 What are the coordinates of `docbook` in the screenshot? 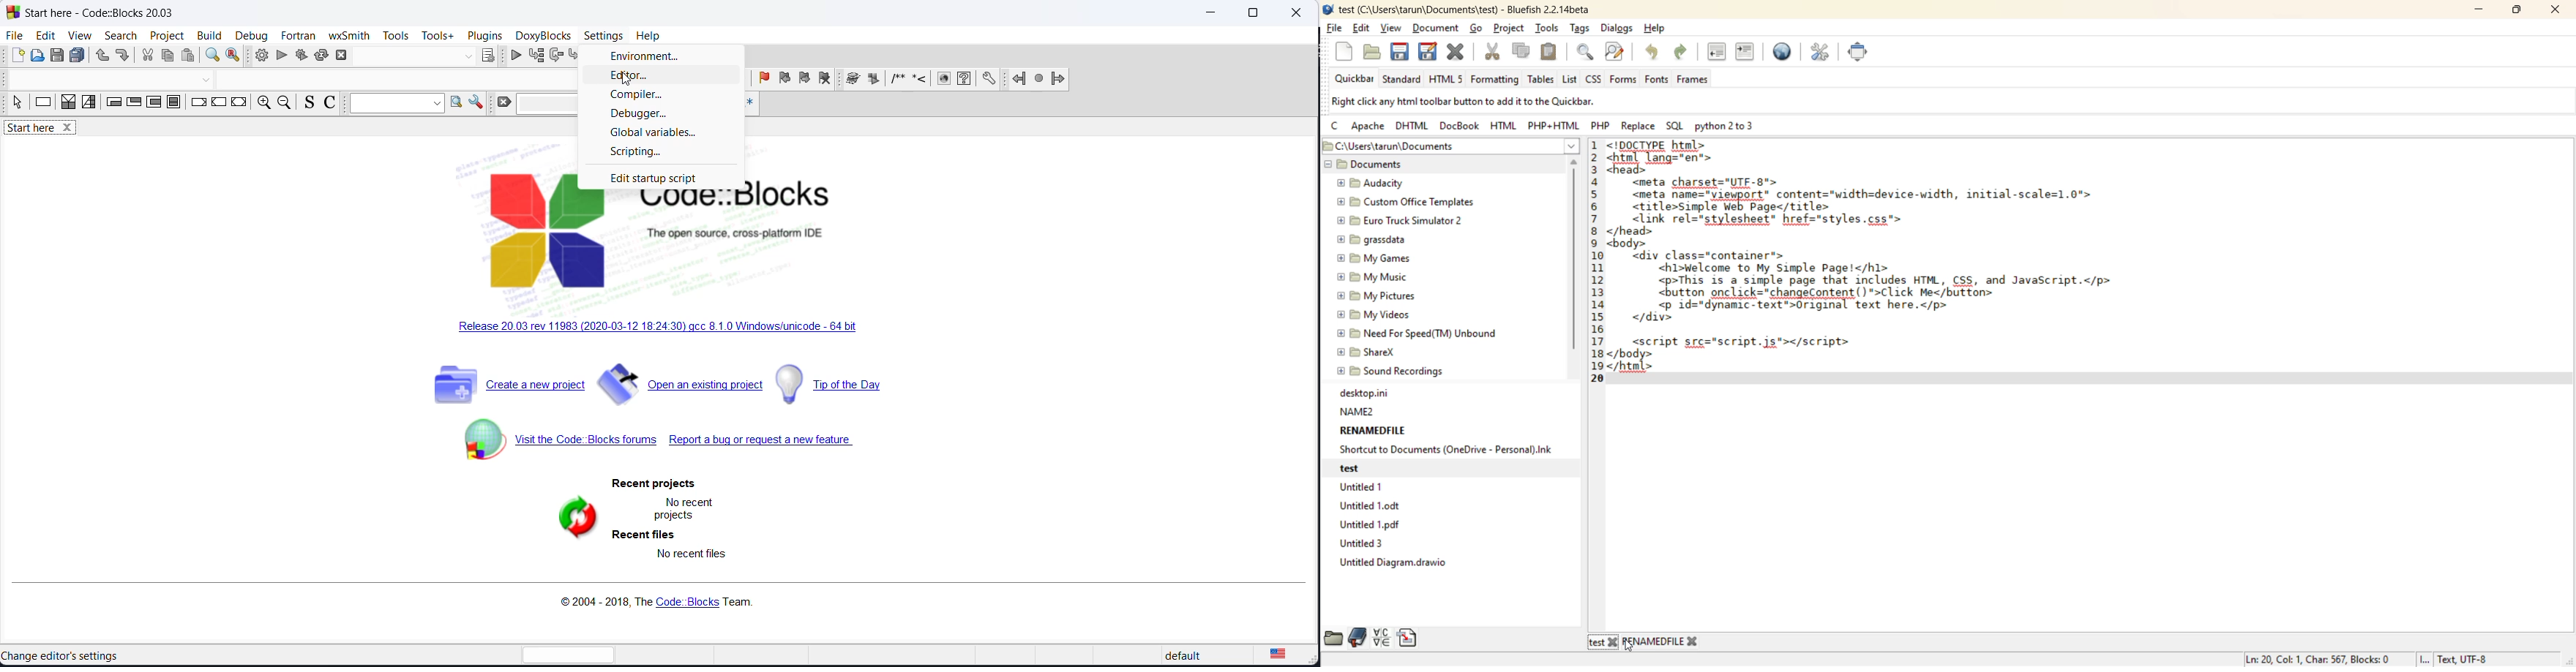 It's located at (1458, 128).